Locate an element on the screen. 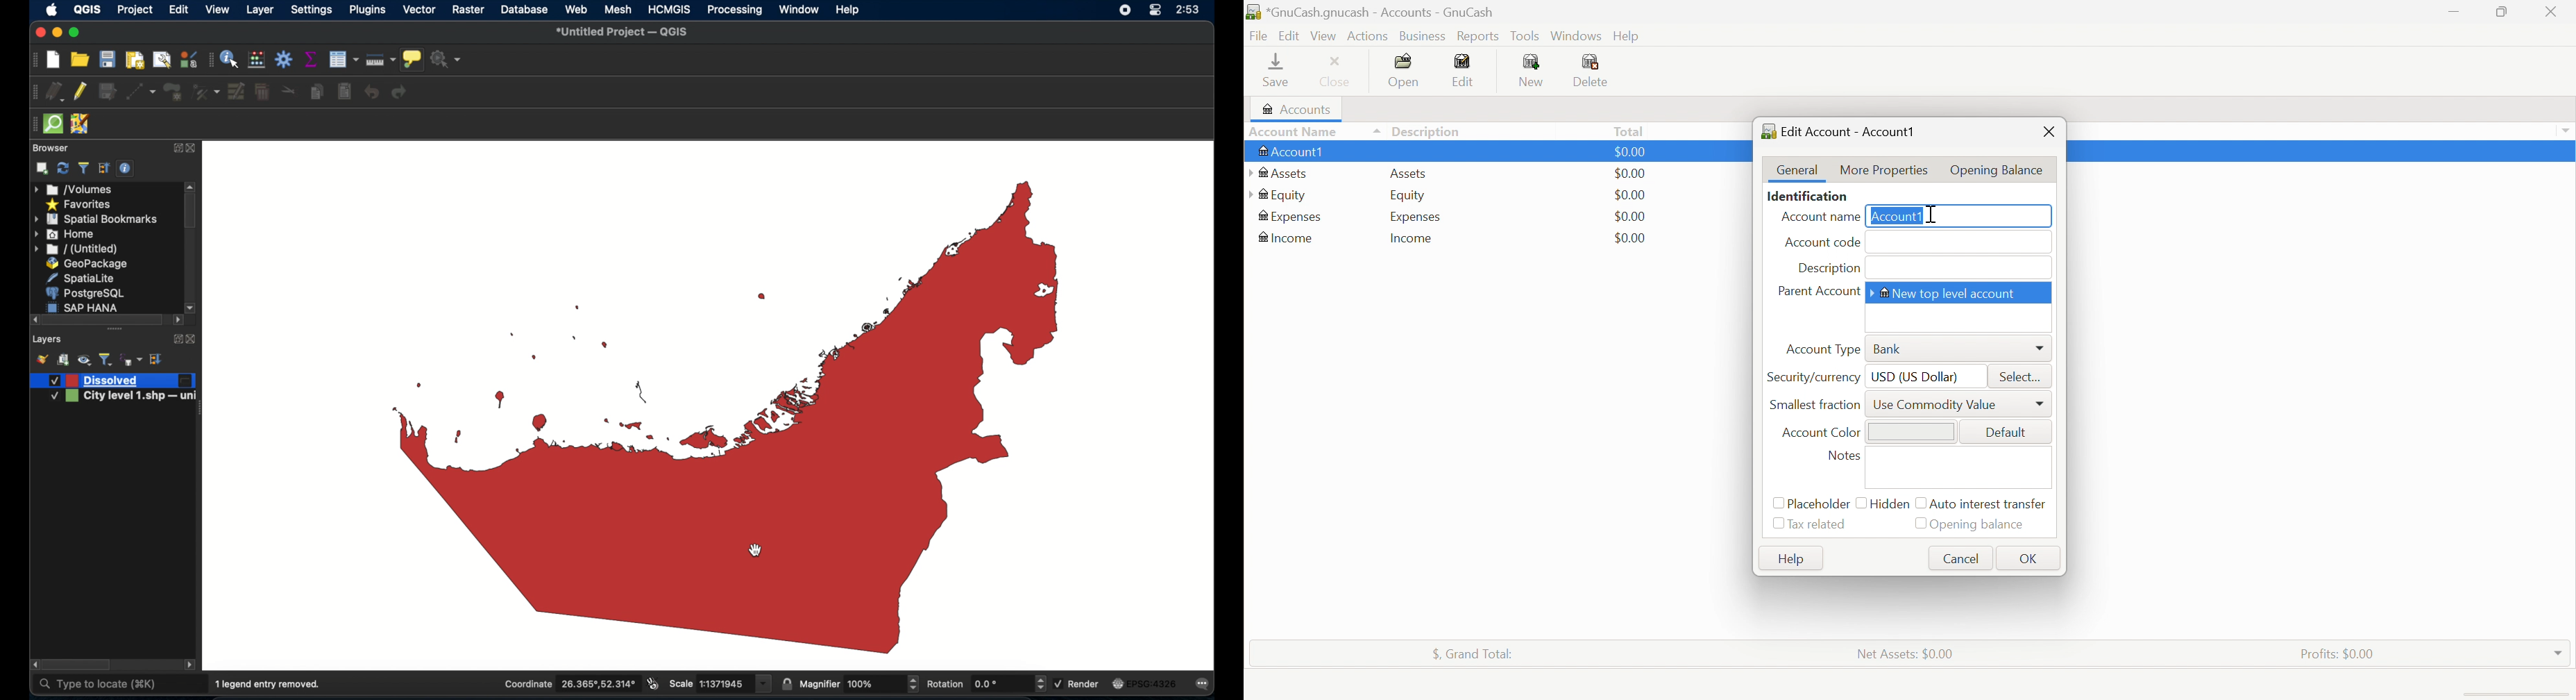 The width and height of the screenshot is (2576, 700). Default is located at coordinates (2004, 433).